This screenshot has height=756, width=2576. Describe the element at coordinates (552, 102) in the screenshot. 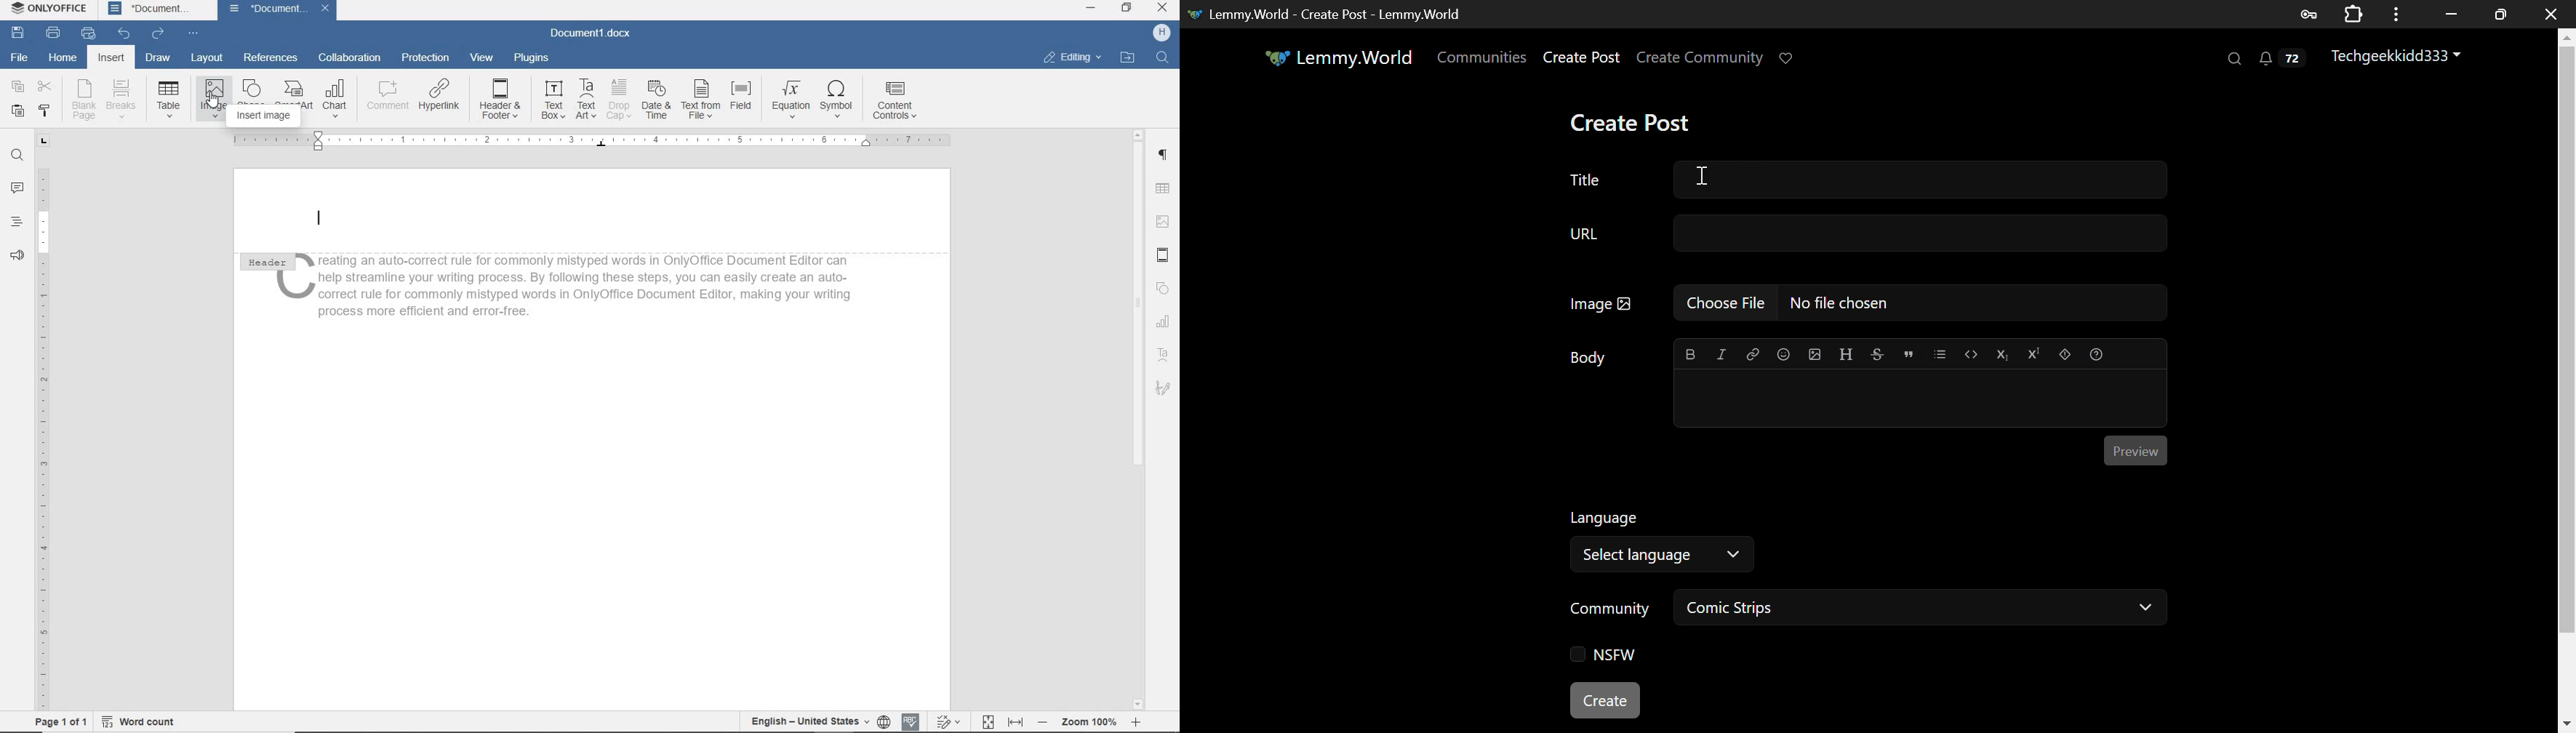

I see `TEXT BOX` at that location.